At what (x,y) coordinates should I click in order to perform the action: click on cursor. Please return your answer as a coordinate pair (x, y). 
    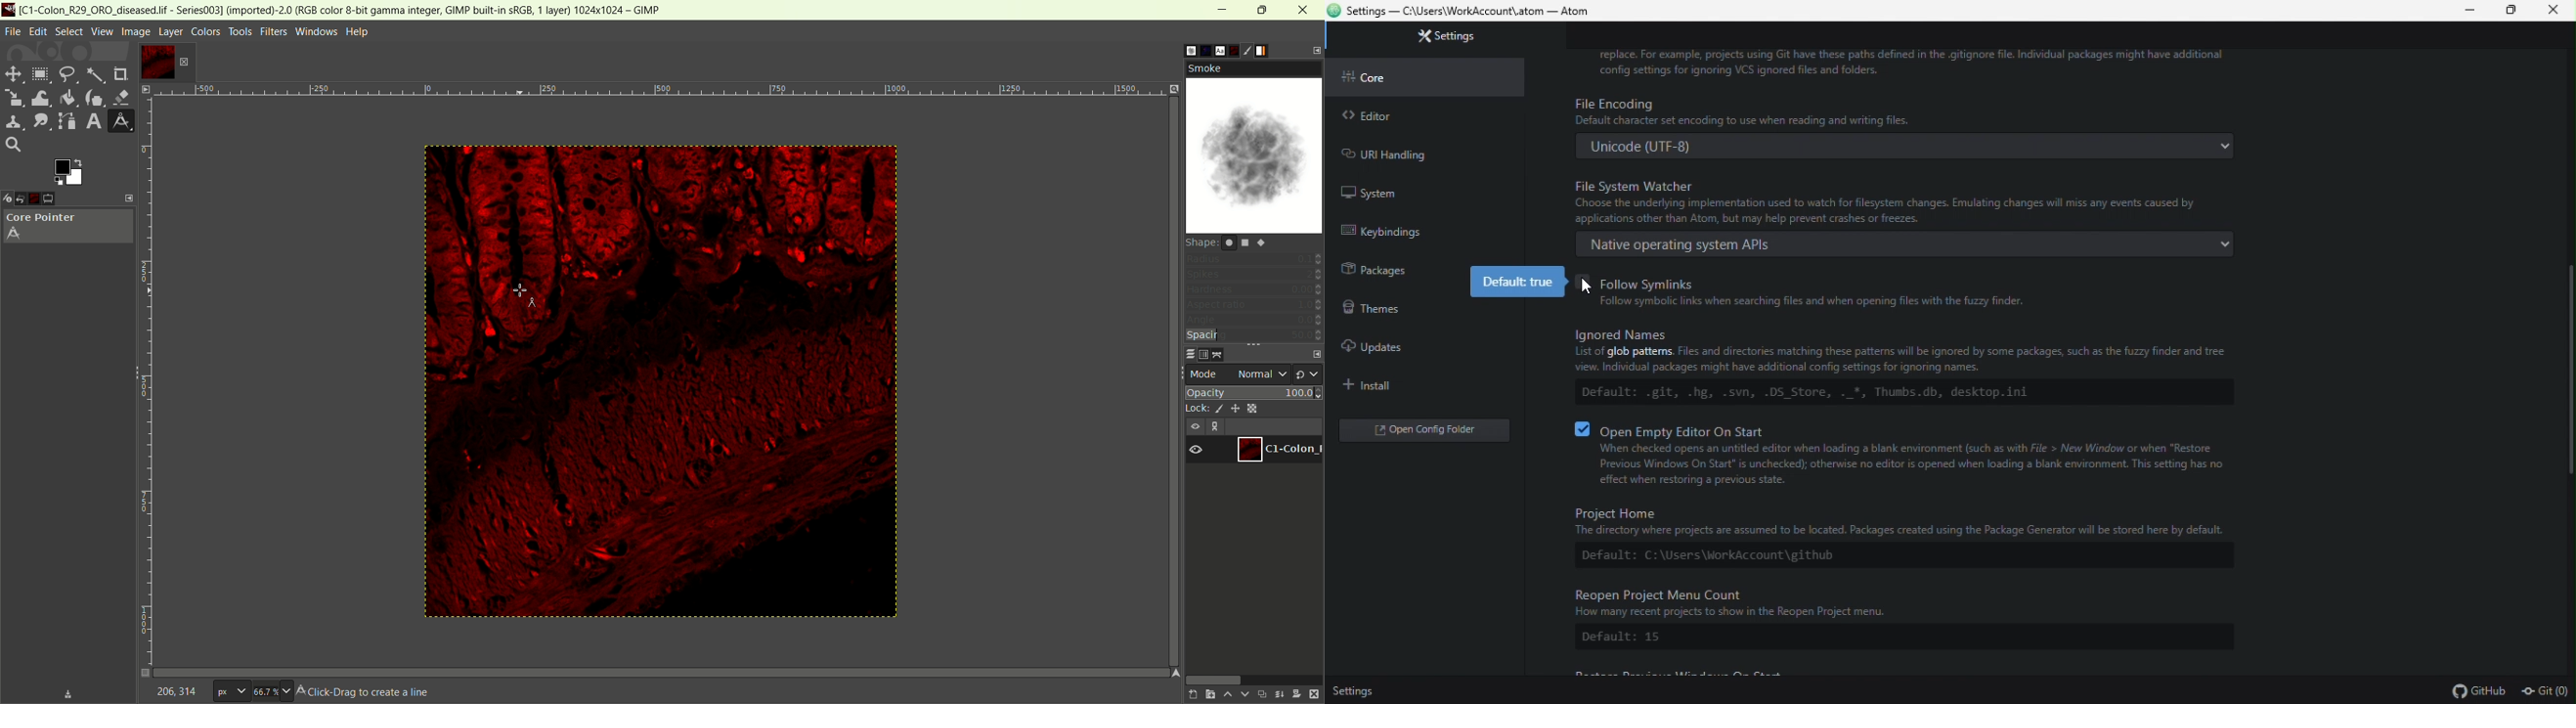
    Looking at the image, I should click on (517, 292).